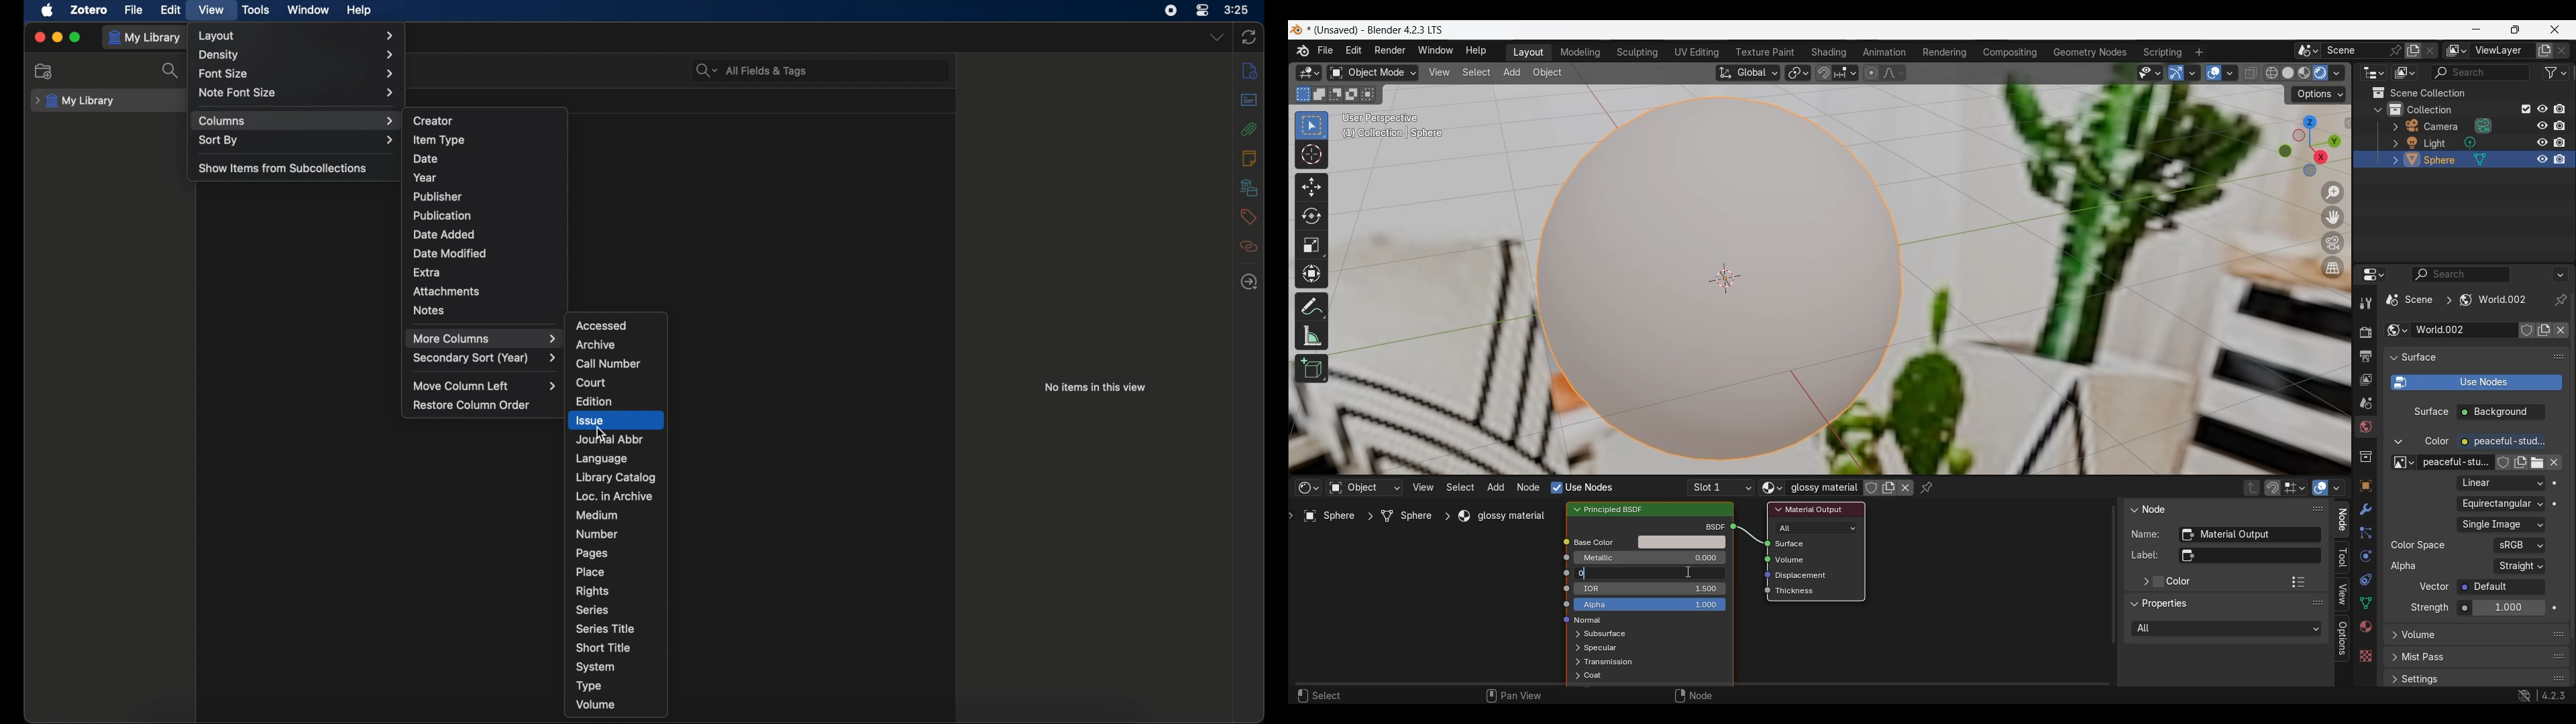  Describe the element at coordinates (297, 121) in the screenshot. I see `columns` at that location.